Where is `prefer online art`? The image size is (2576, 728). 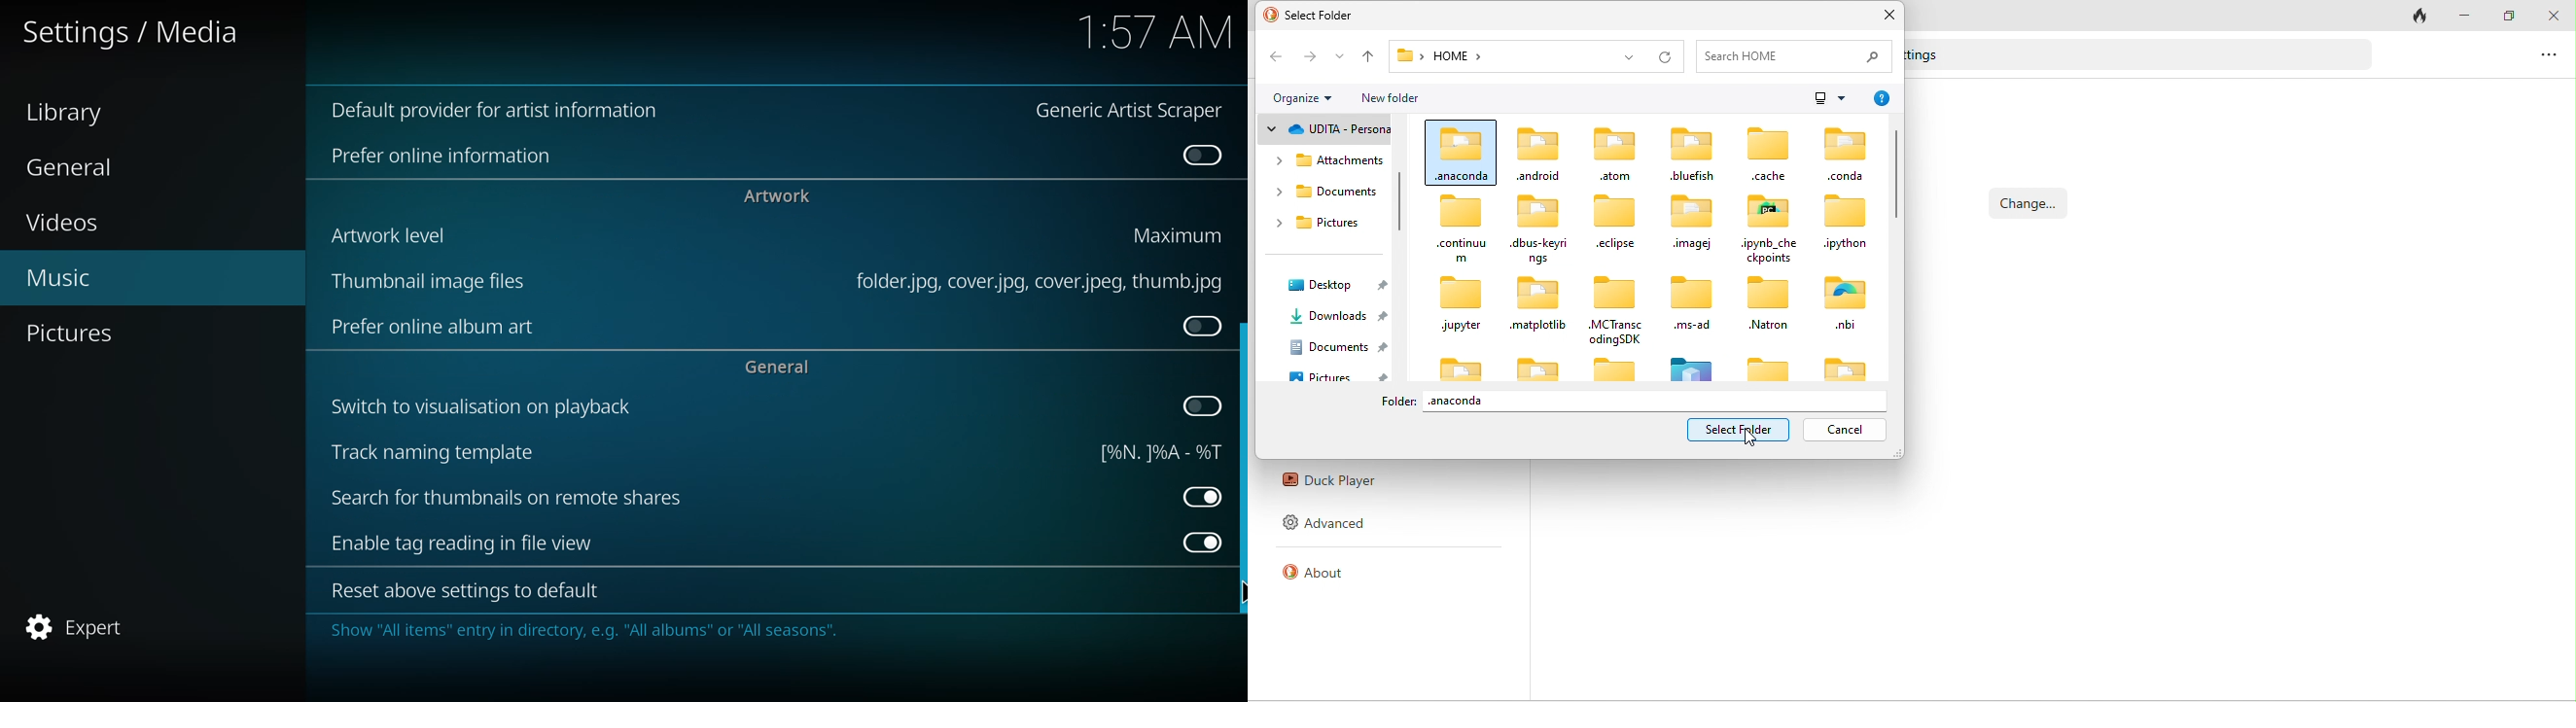 prefer online art is located at coordinates (431, 328).